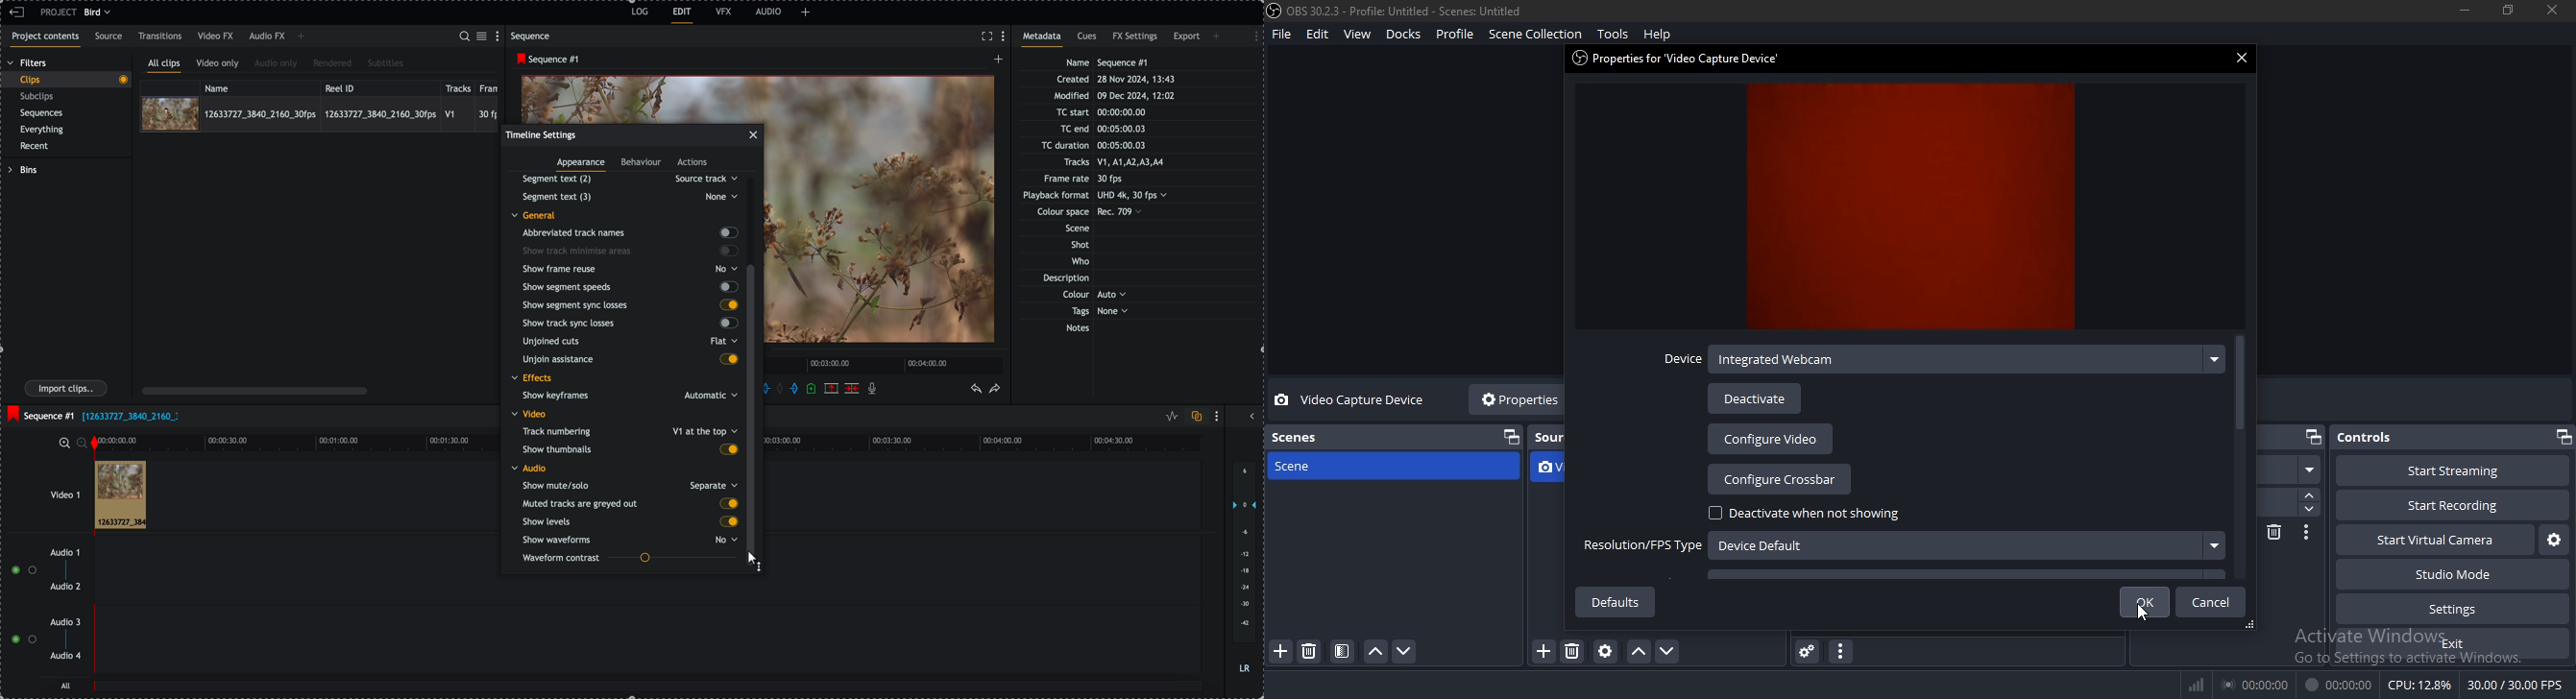 The image size is (2576, 700). What do you see at coordinates (1252, 35) in the screenshot?
I see `show settings menu` at bounding box center [1252, 35].